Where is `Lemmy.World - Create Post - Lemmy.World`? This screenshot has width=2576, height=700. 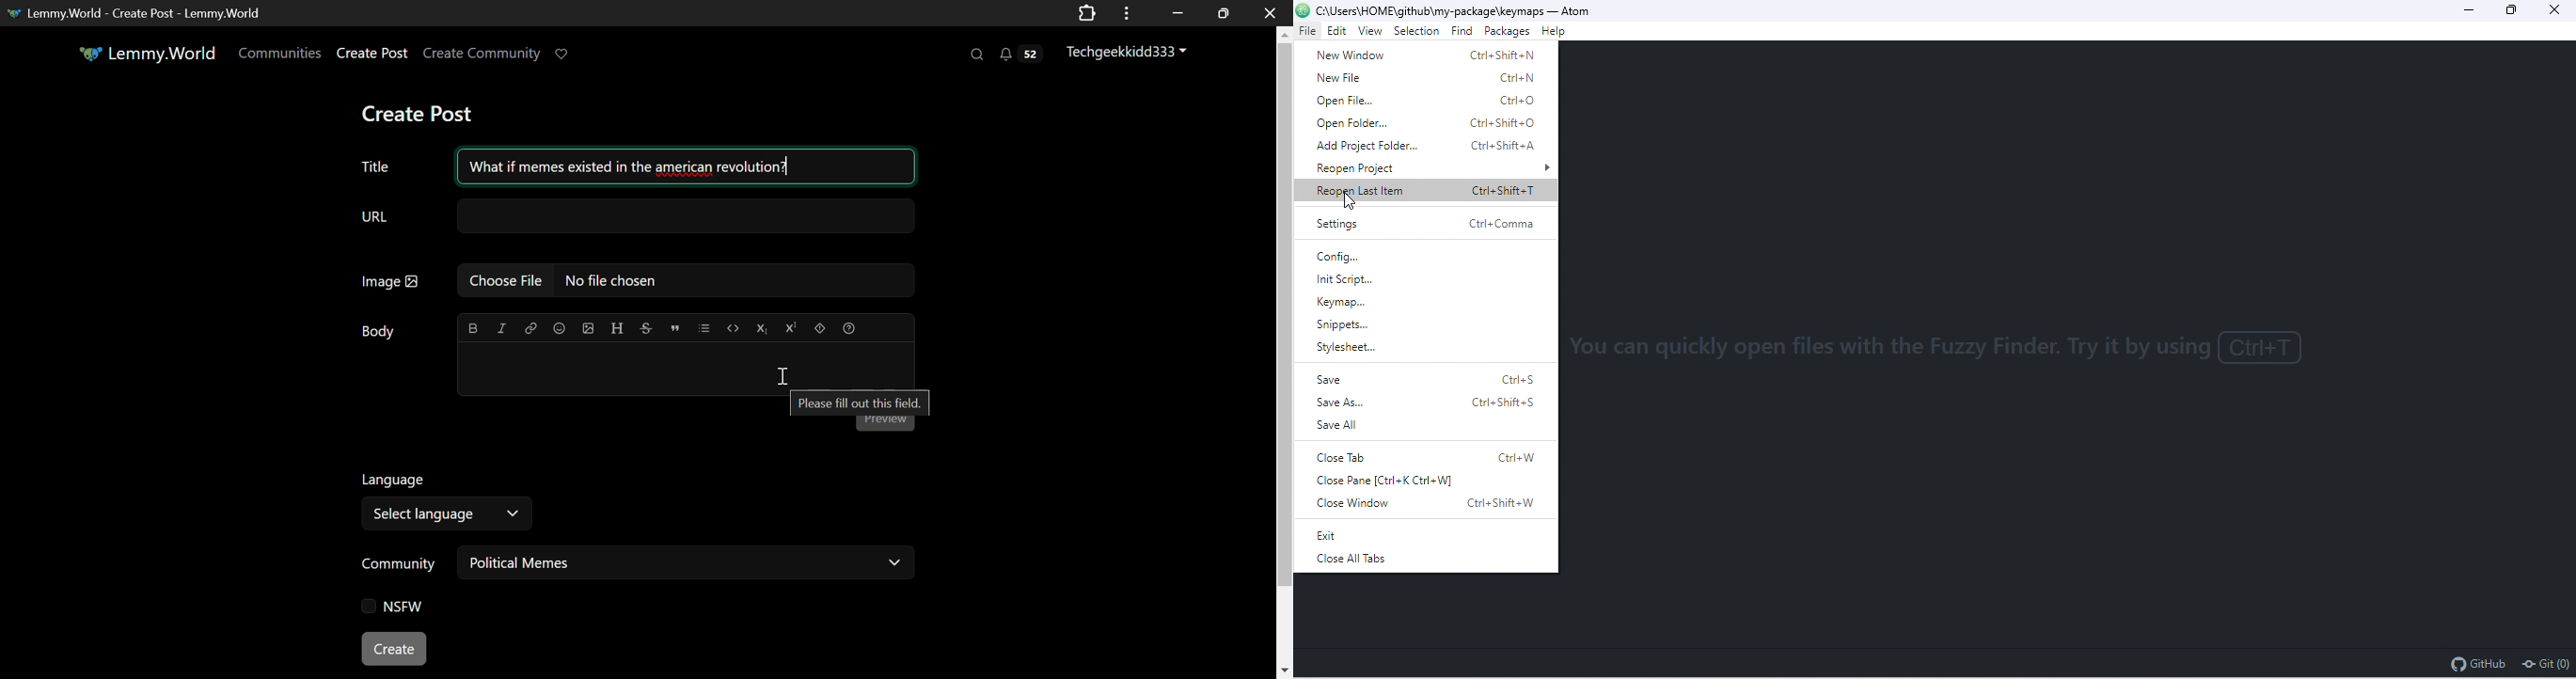 Lemmy.World - Create Post - Lemmy.World is located at coordinates (145, 13).